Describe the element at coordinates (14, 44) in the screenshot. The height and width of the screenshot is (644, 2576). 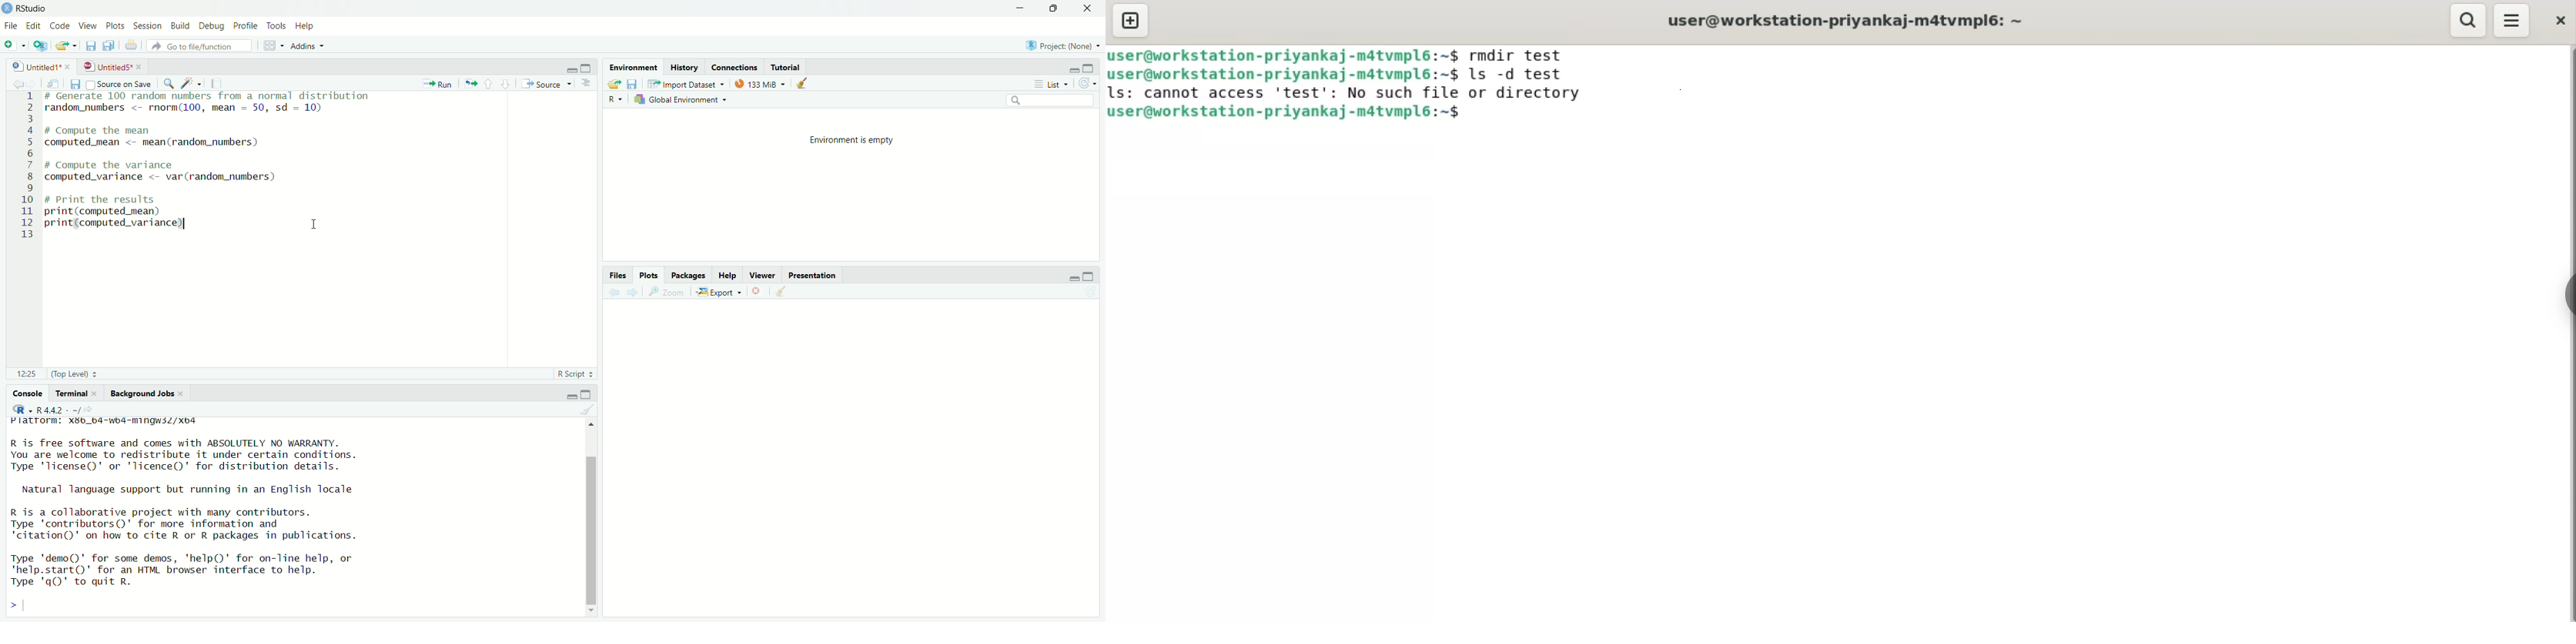
I see `new file` at that location.